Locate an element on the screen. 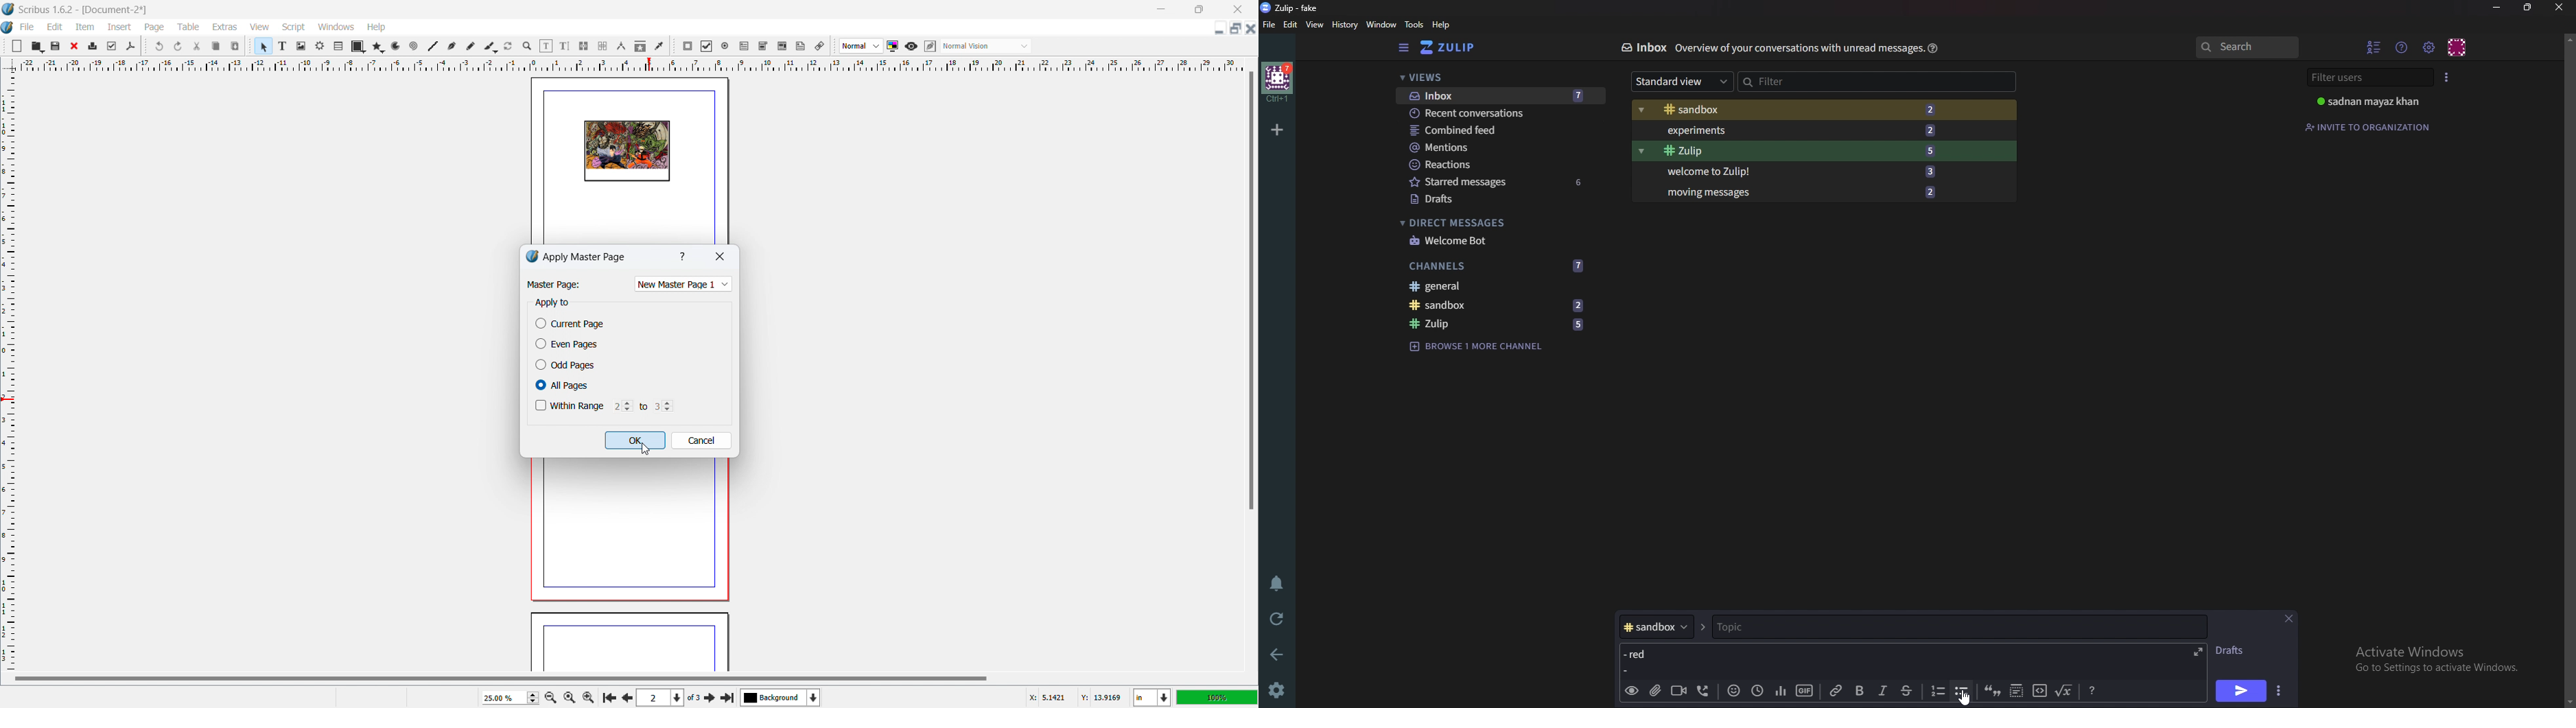 This screenshot has height=728, width=2576. Add organization is located at coordinates (1276, 129).